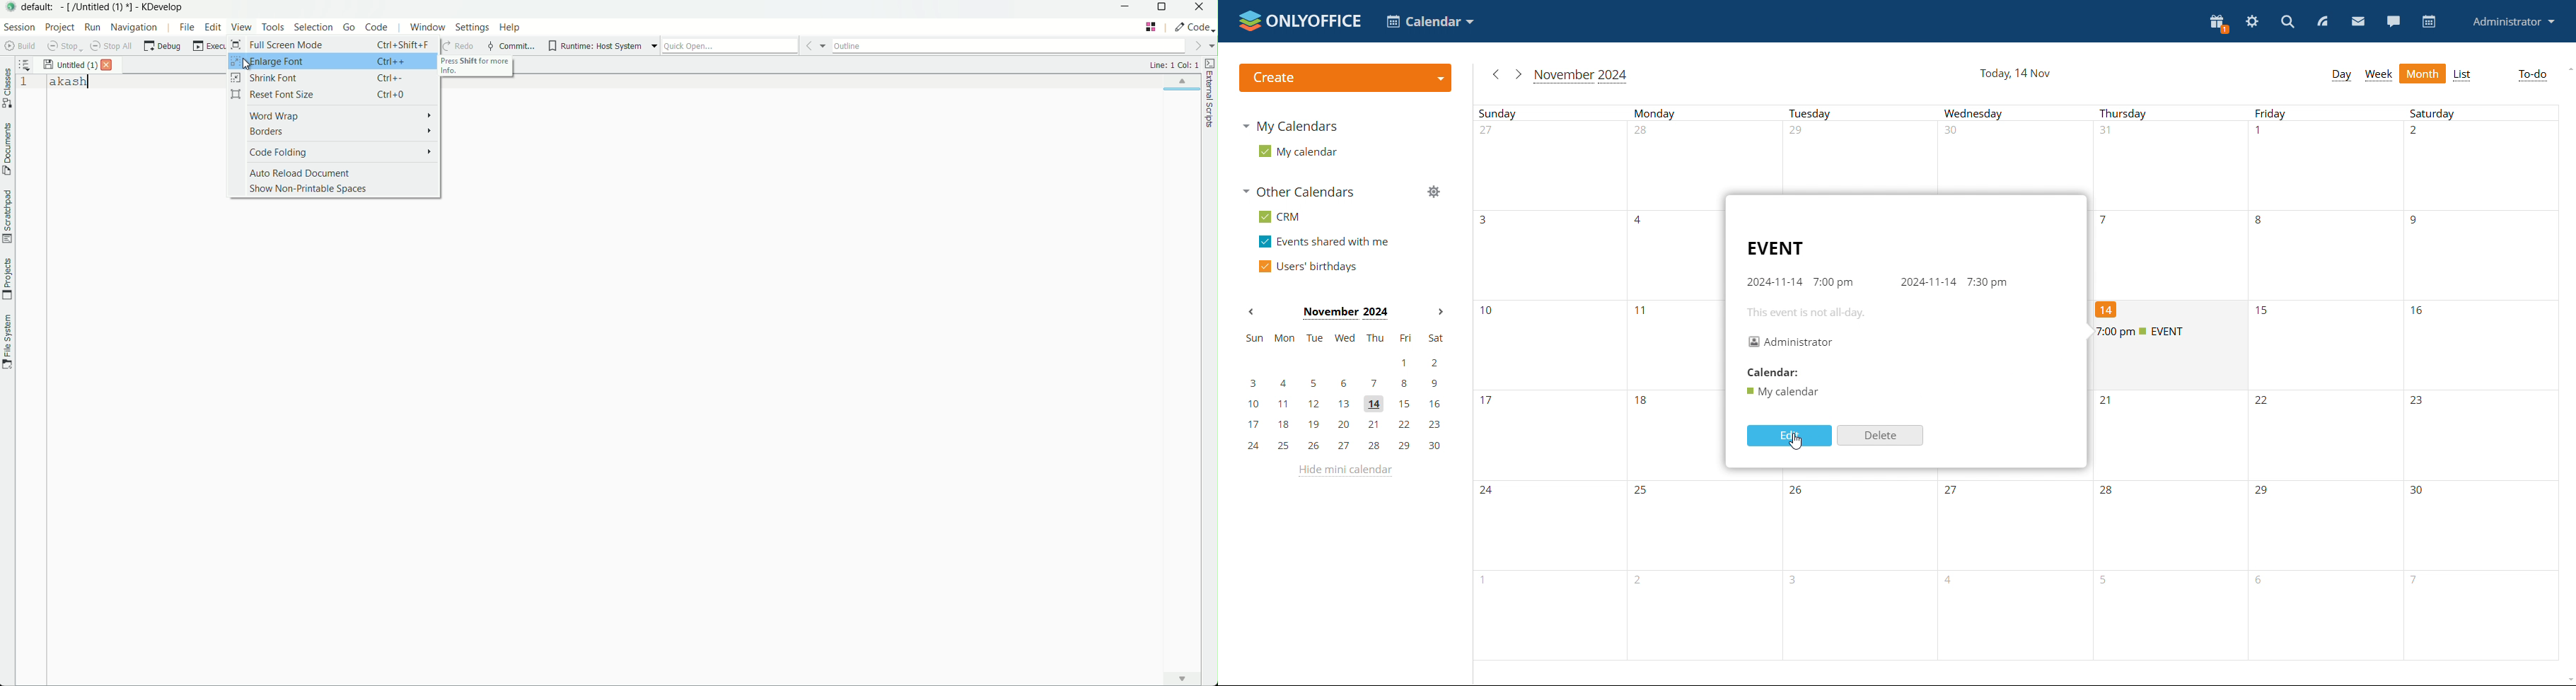 This screenshot has height=700, width=2576. I want to click on days, so click(2016, 114).